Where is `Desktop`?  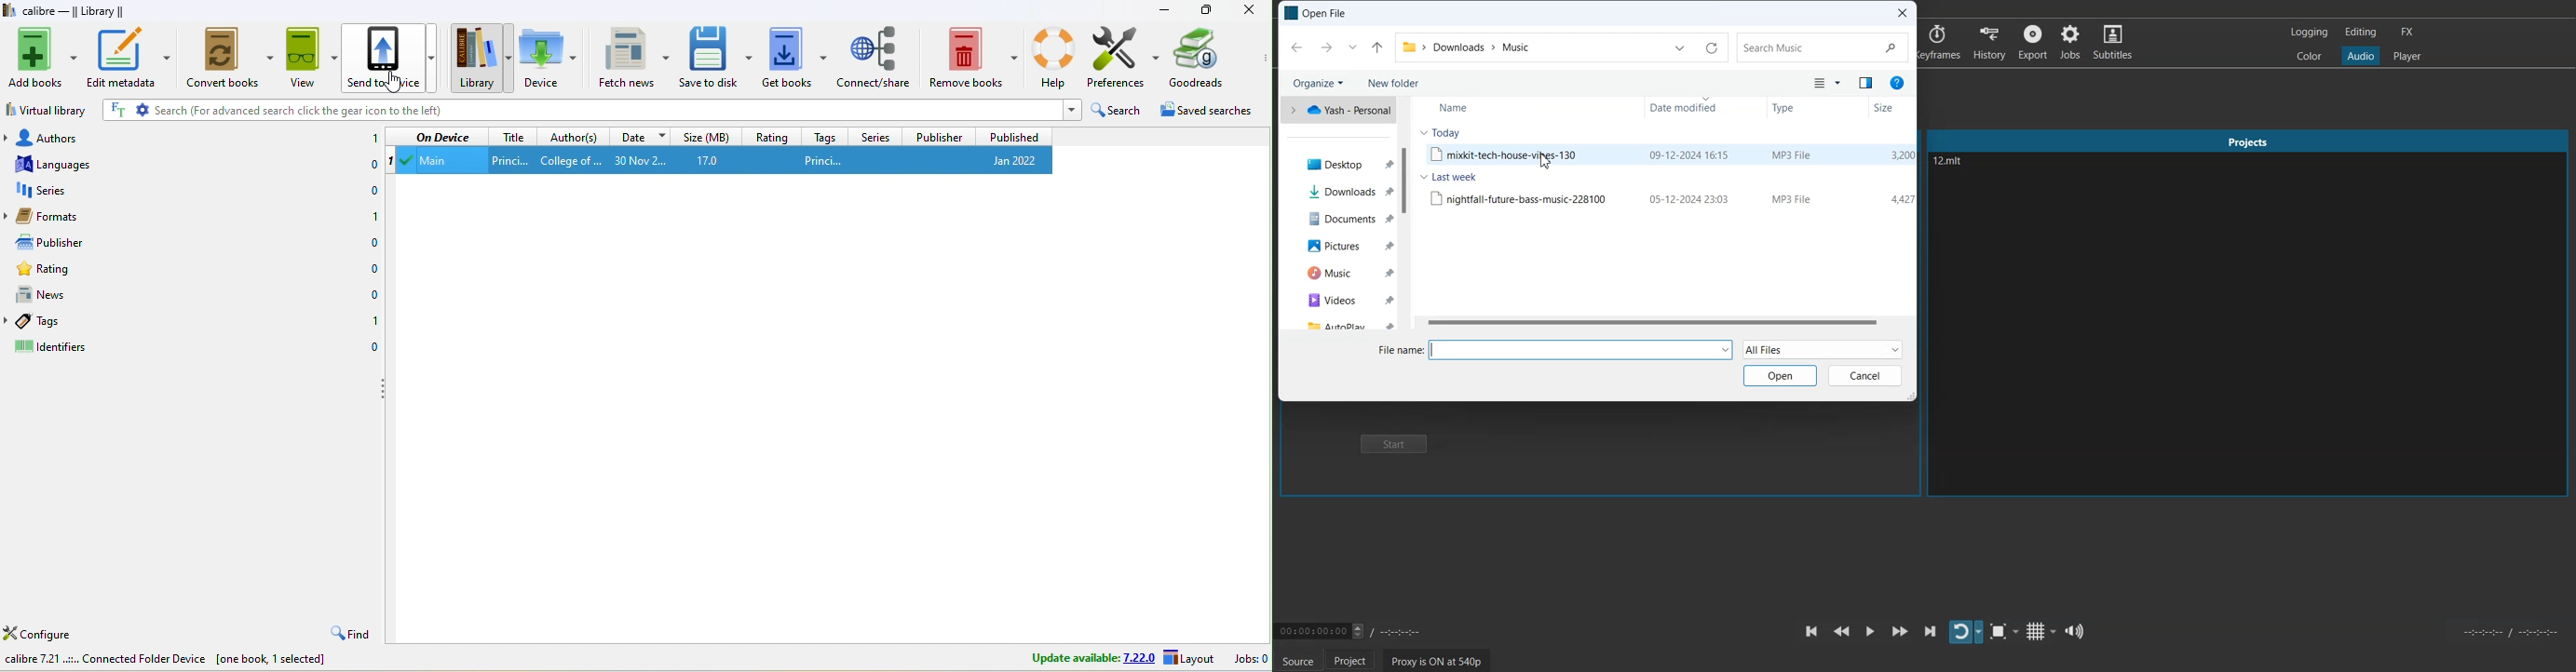 Desktop is located at coordinates (1337, 163).